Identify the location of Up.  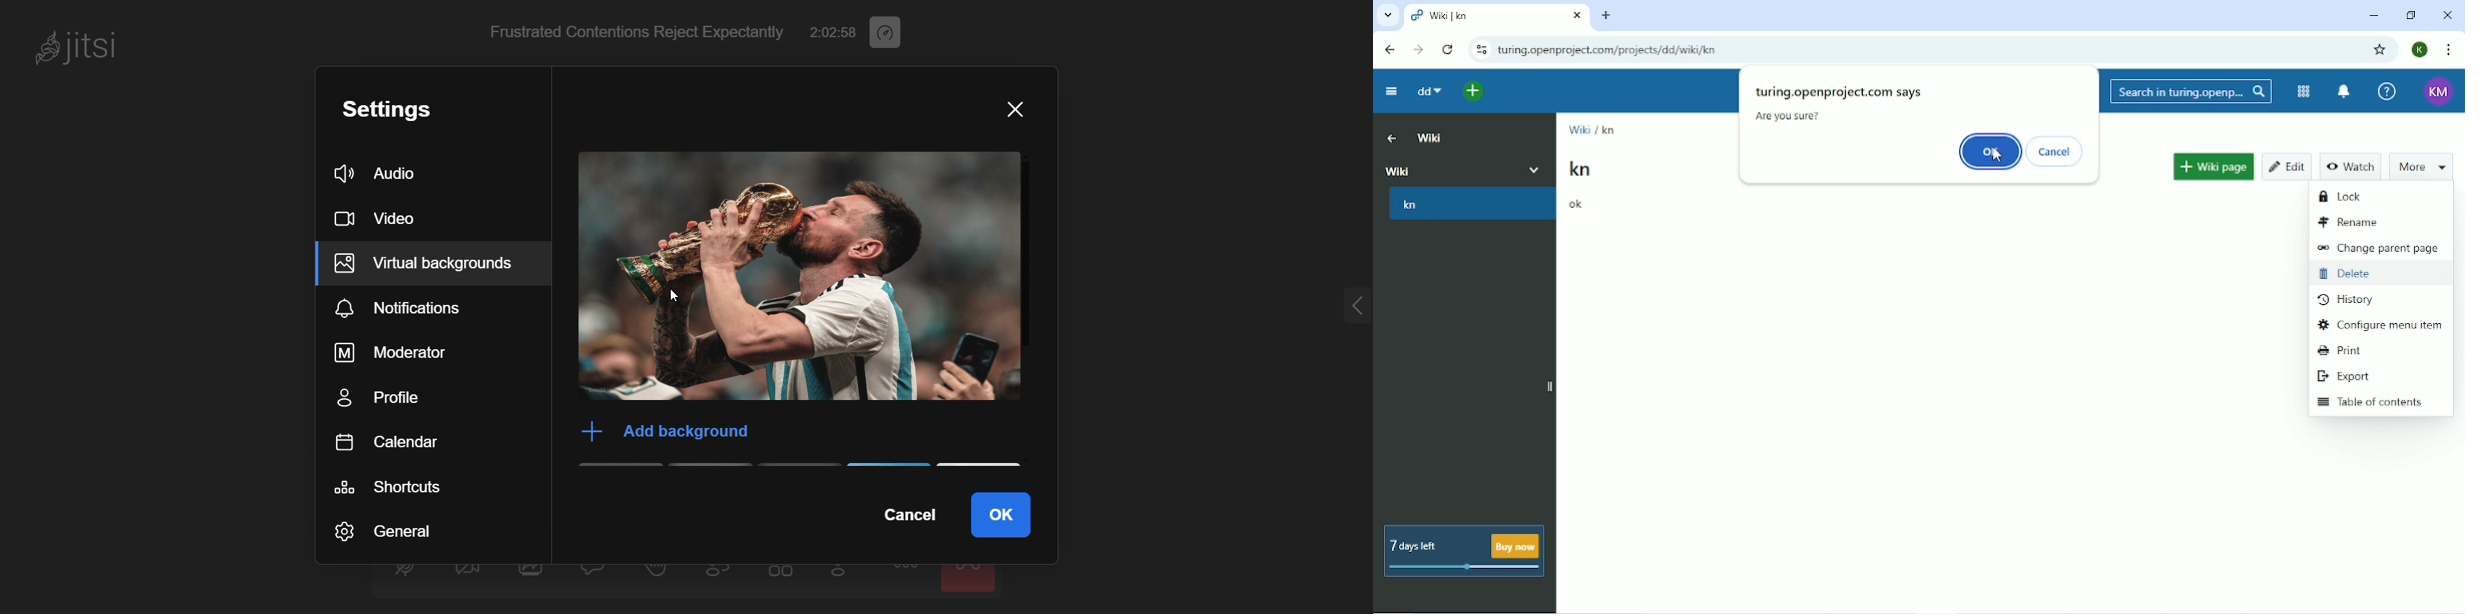
(1392, 137).